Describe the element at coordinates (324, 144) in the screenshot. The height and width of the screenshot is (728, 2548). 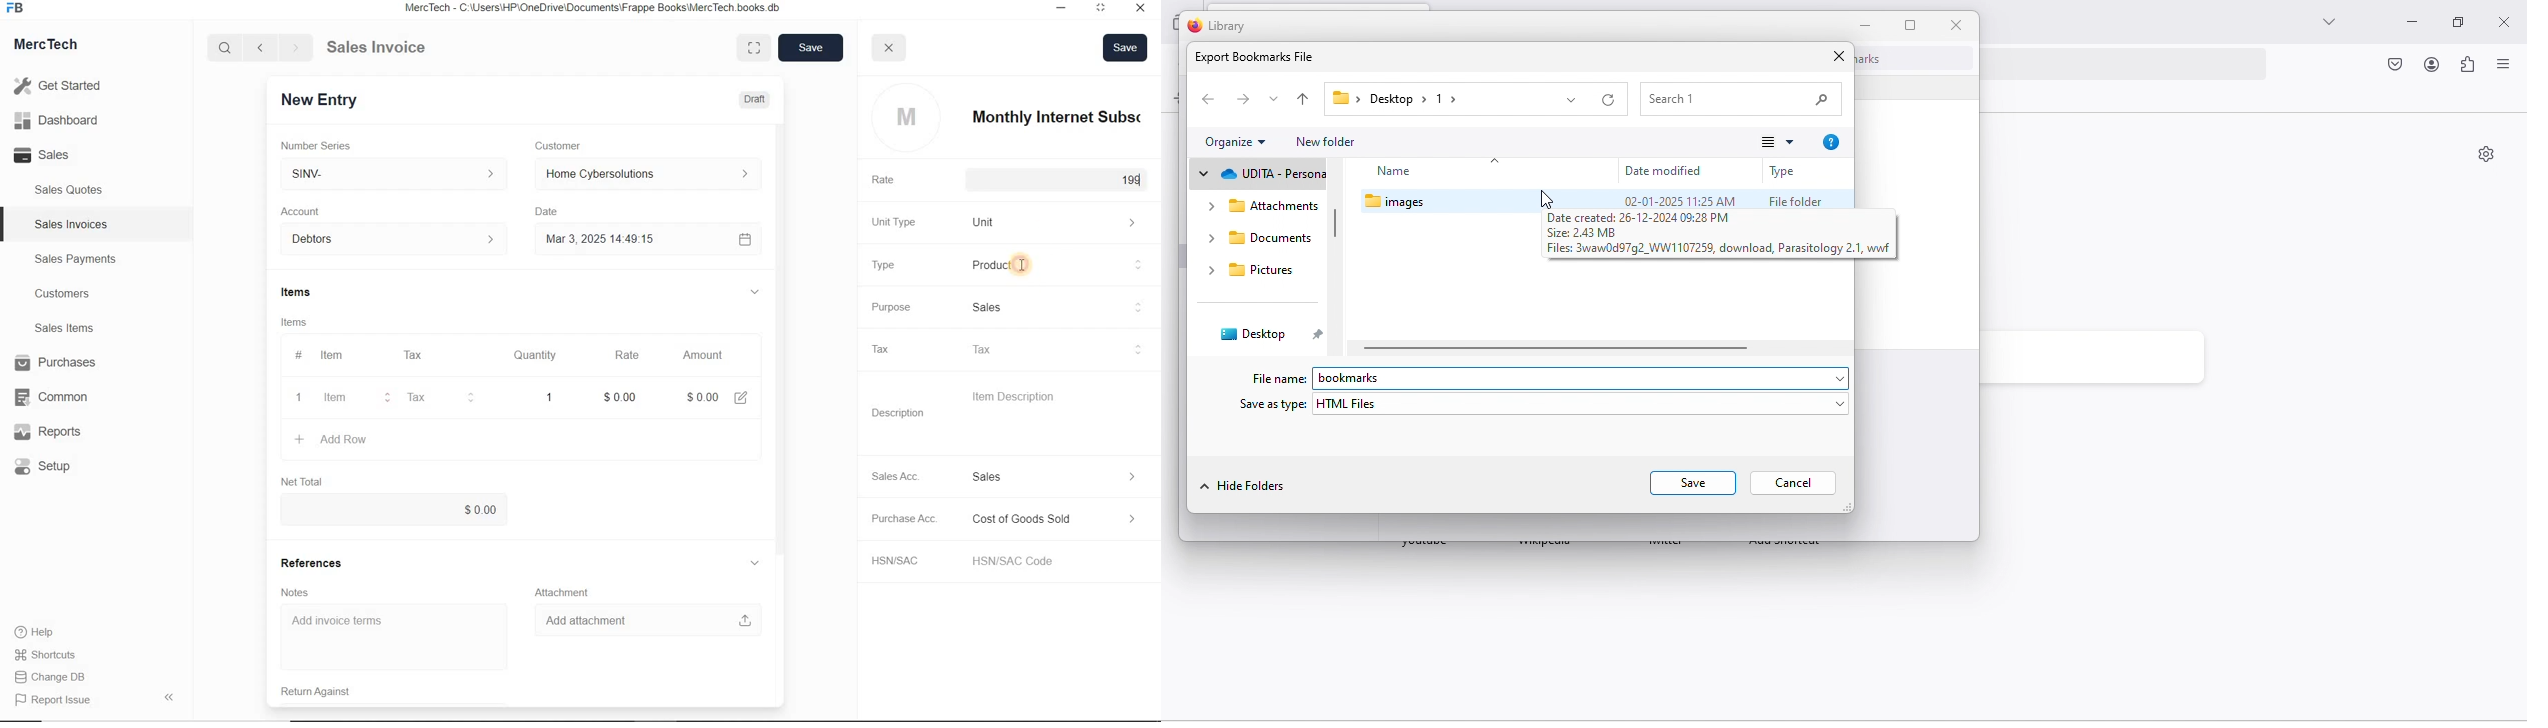
I see `Number Series` at that location.